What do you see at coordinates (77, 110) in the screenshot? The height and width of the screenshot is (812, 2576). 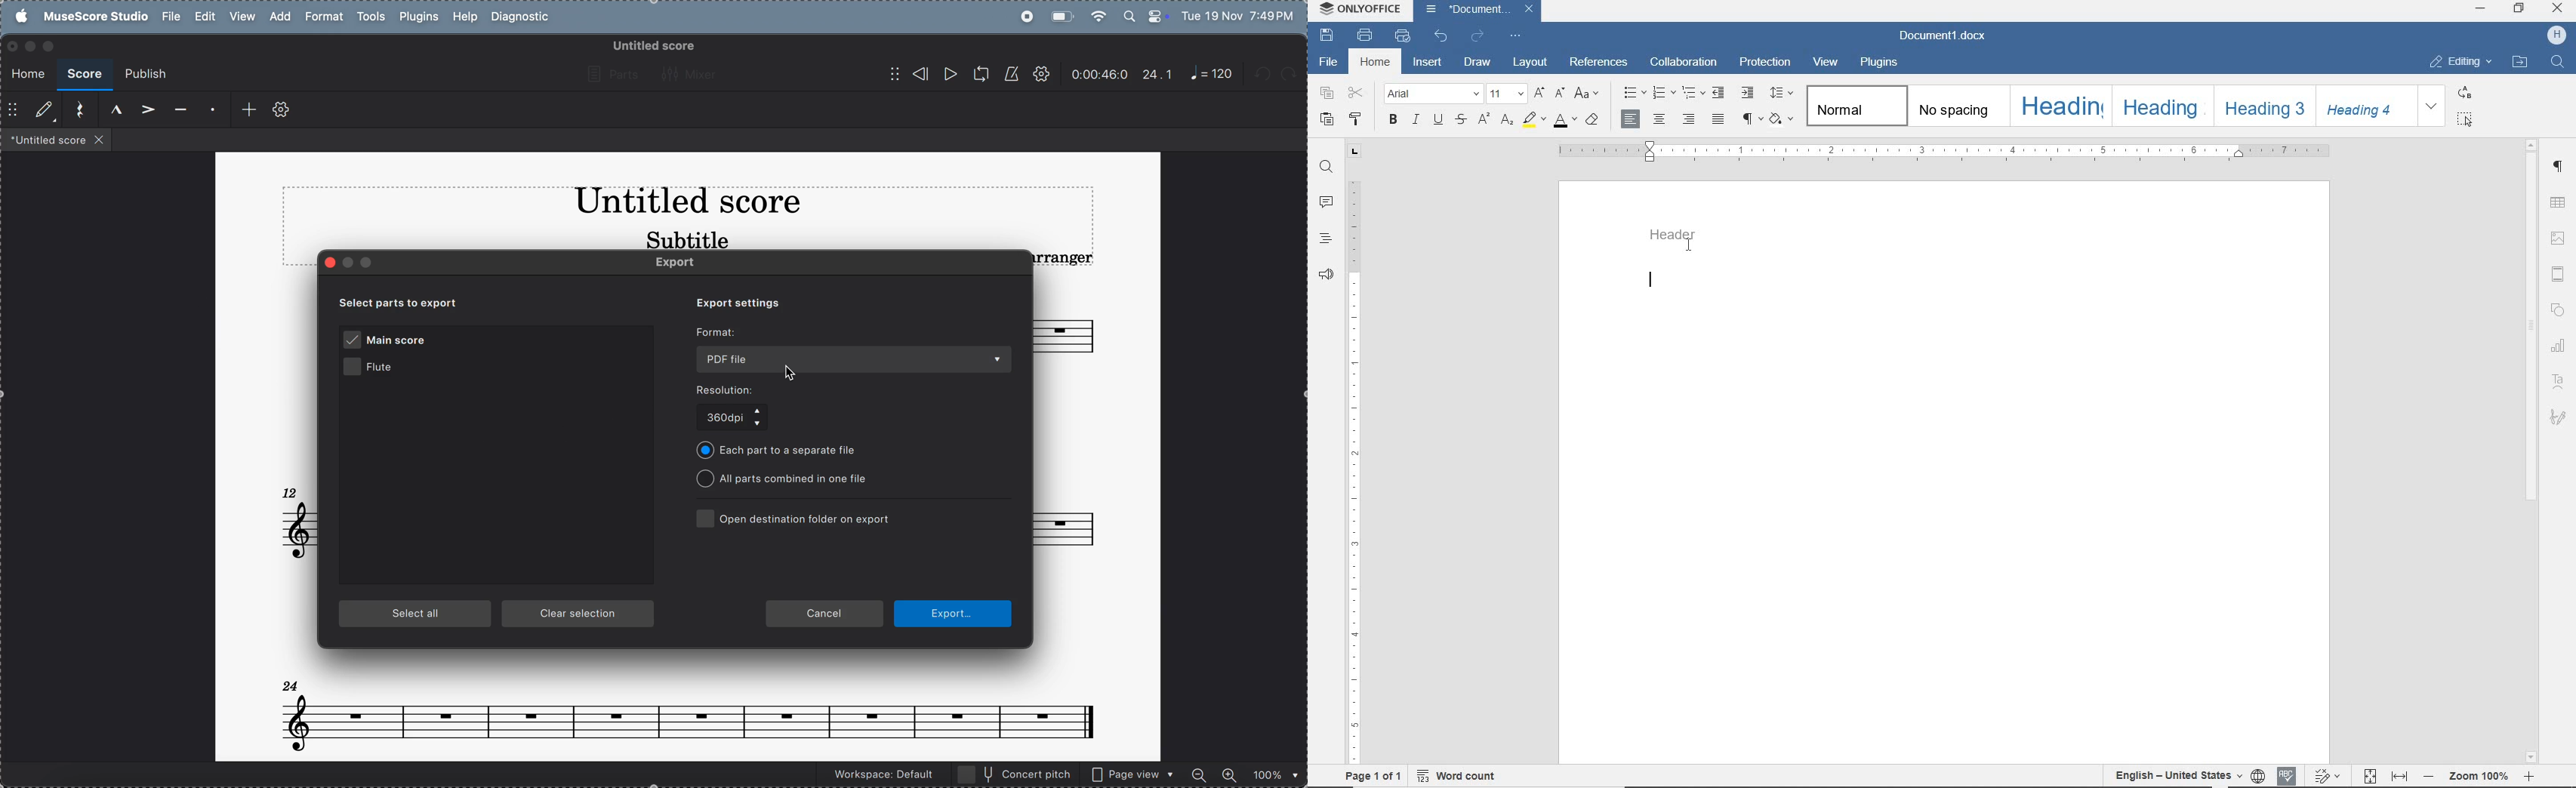 I see `reset` at bounding box center [77, 110].